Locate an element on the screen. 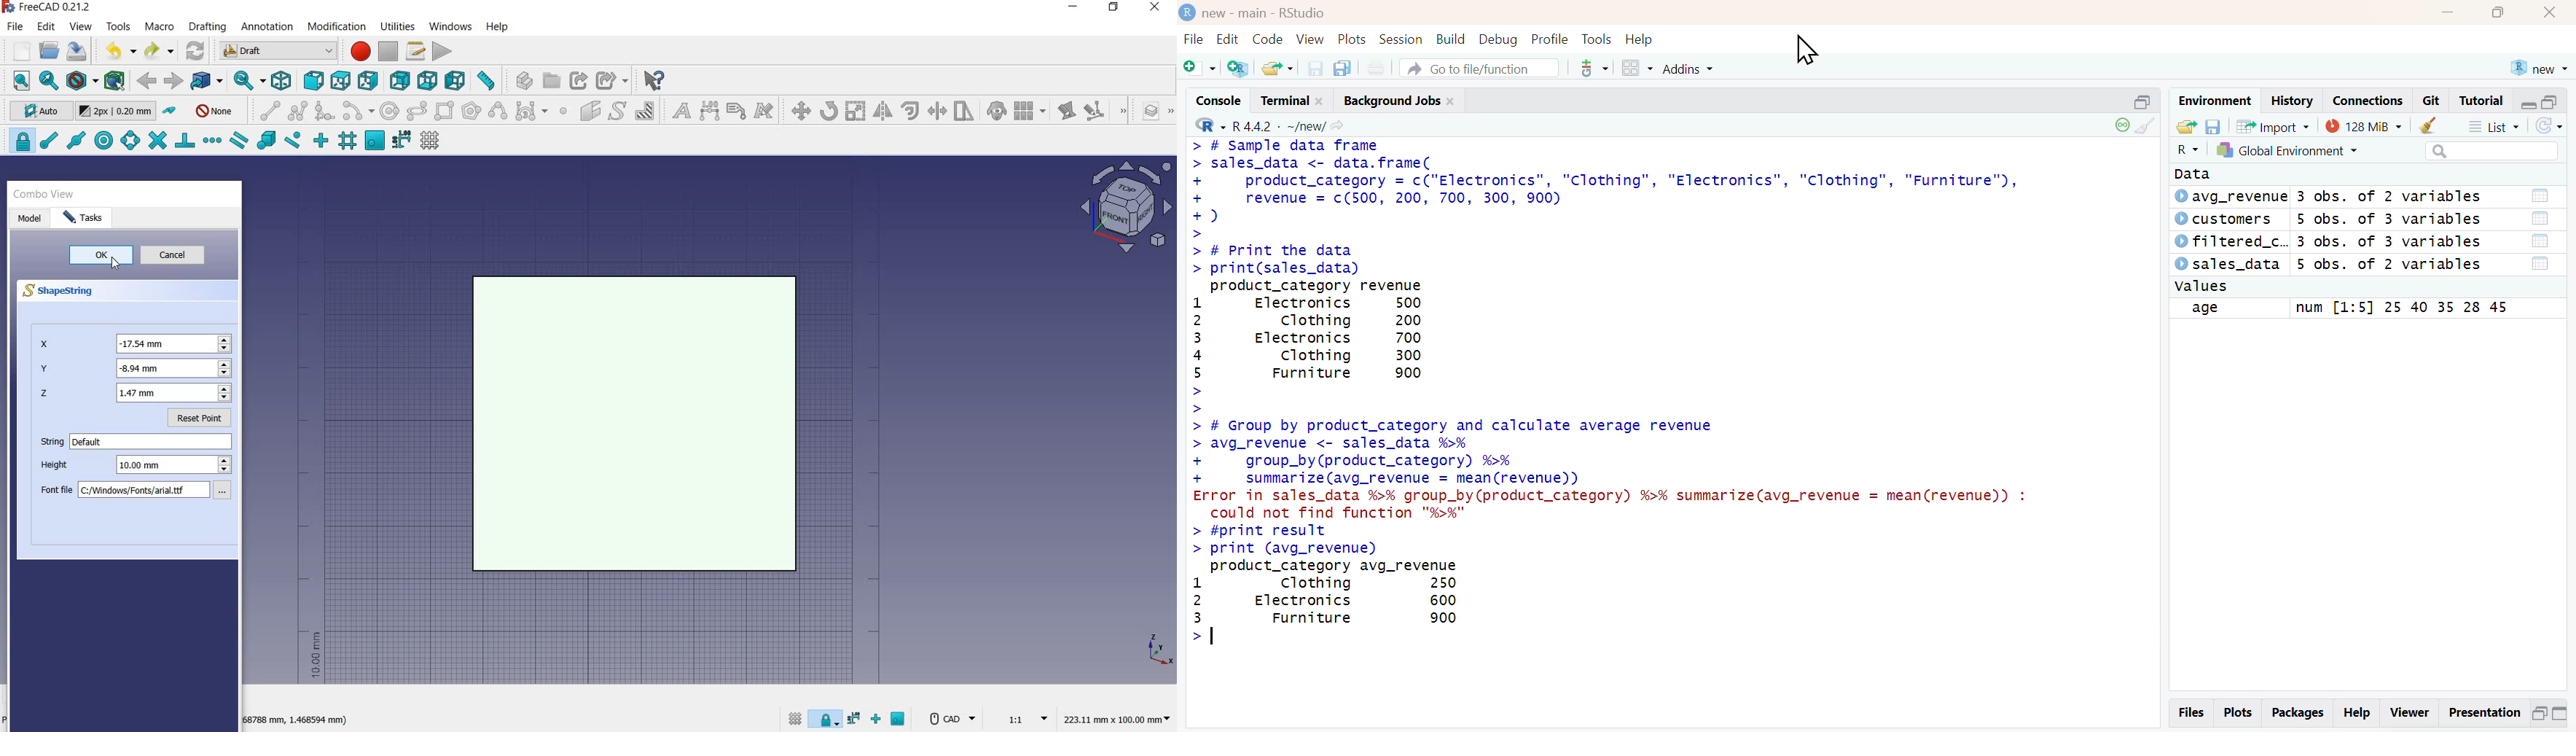 This screenshot has height=756, width=2576. subelement highlight is located at coordinates (1104, 111).